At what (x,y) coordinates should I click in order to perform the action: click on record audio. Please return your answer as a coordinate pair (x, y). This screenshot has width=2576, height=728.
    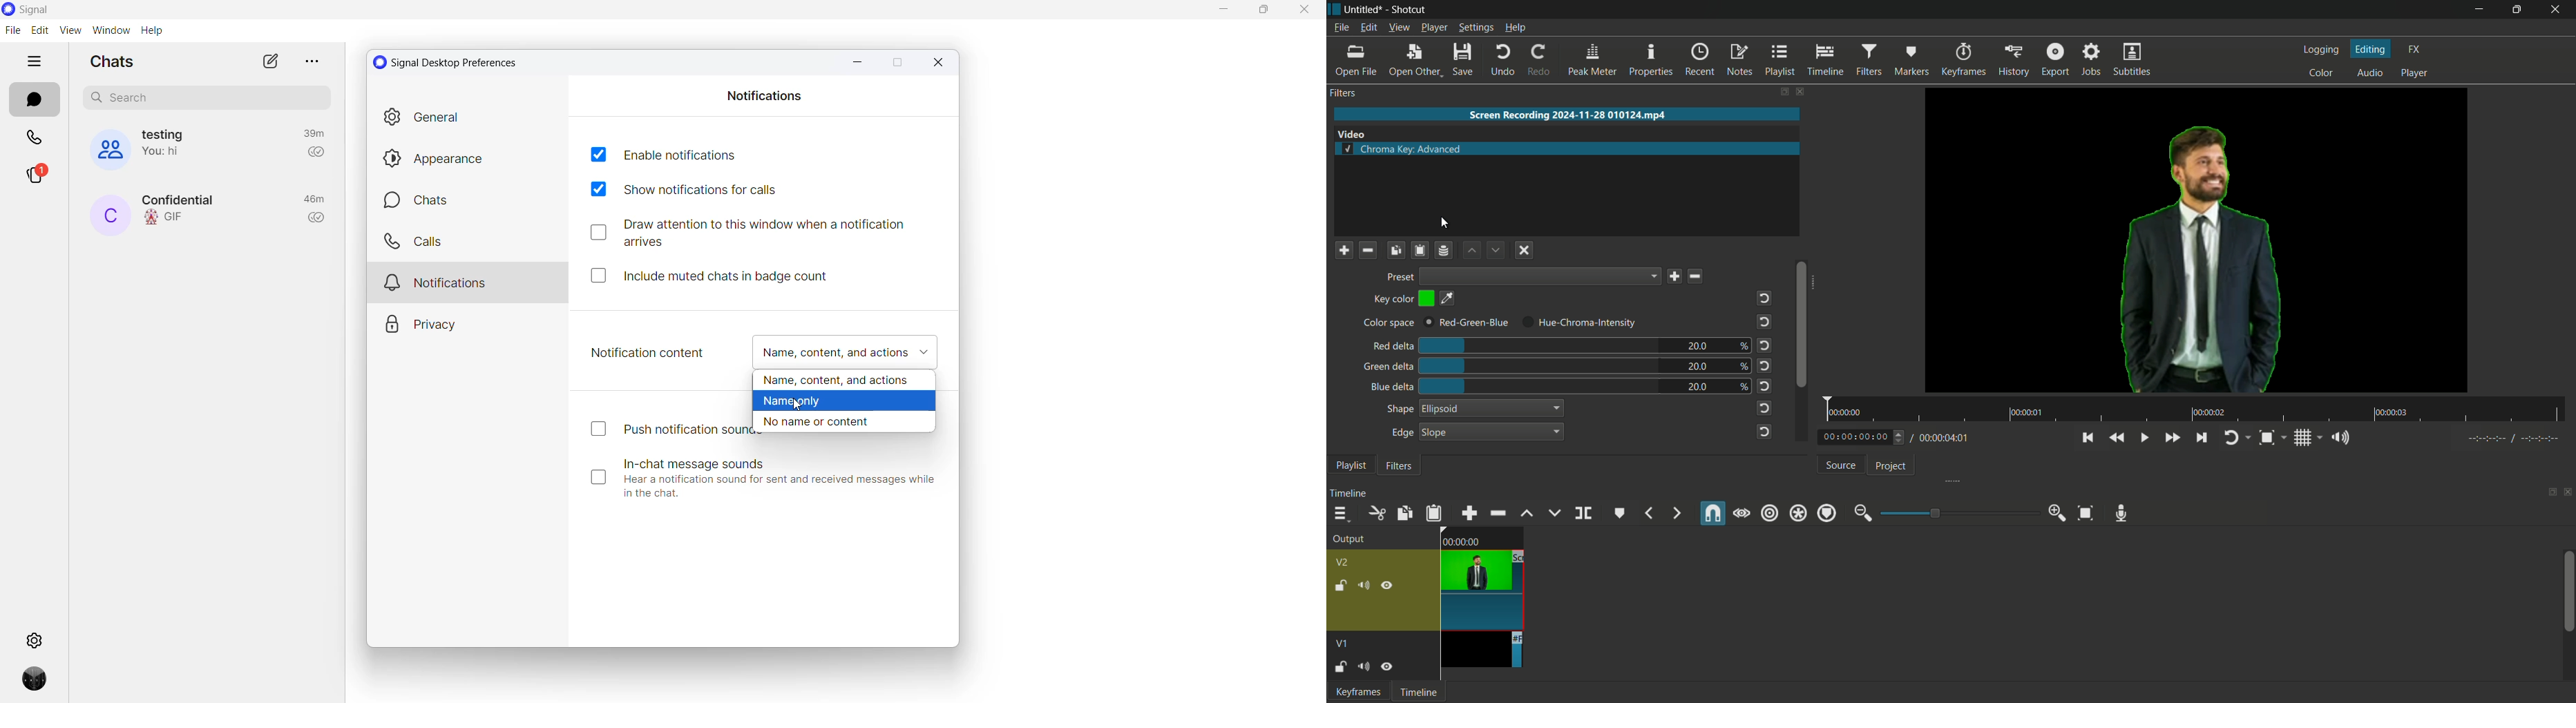
    Looking at the image, I should click on (2124, 514).